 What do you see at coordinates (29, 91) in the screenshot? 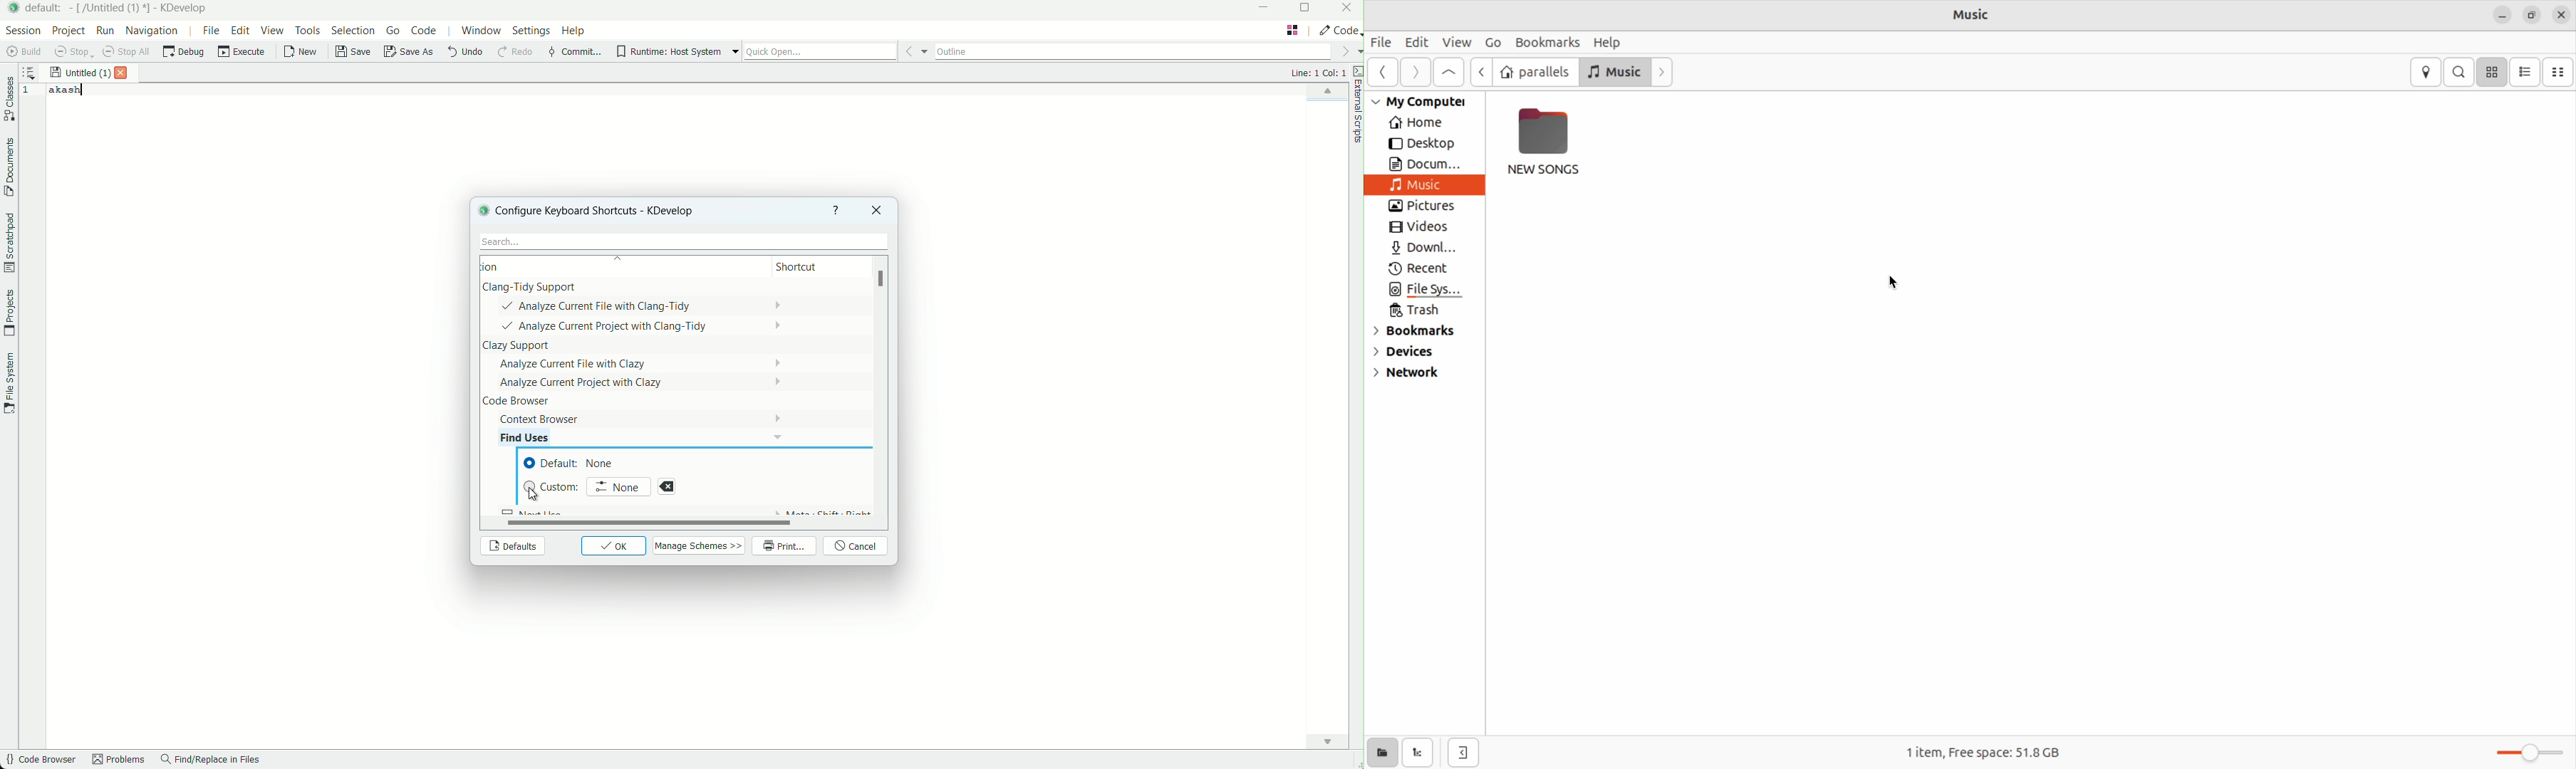
I see `line number` at bounding box center [29, 91].